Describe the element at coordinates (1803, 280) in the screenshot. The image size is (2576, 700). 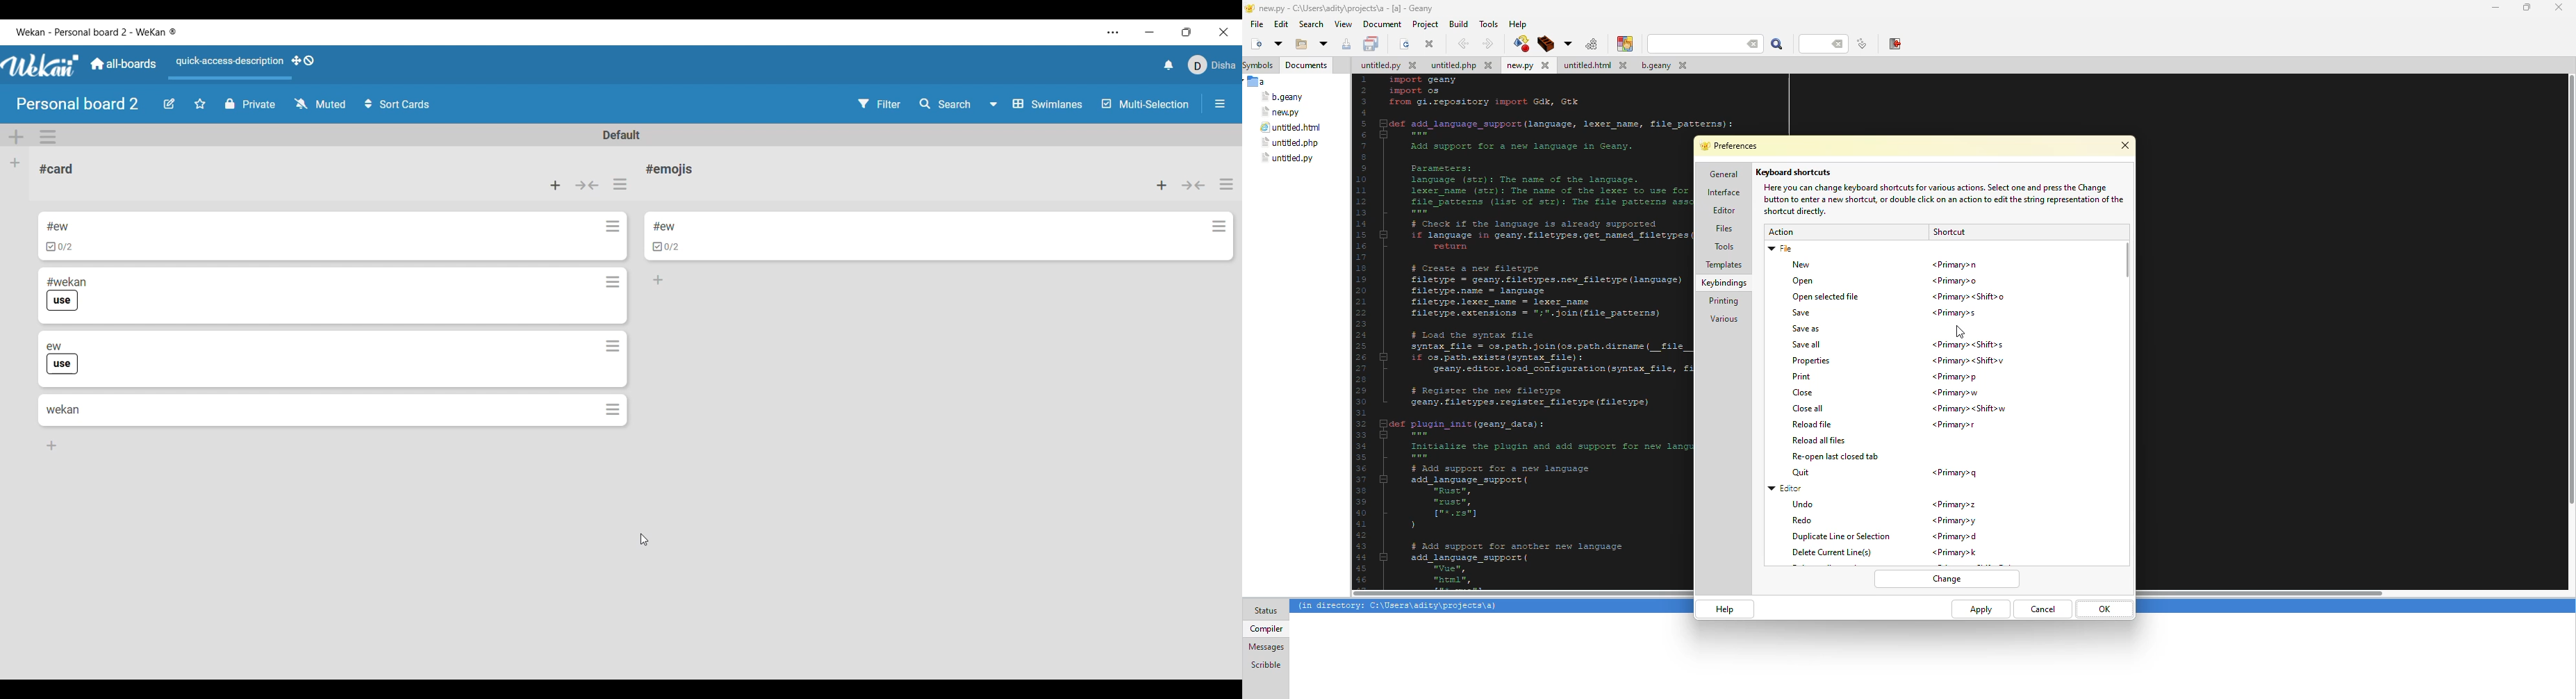
I see `open` at that location.